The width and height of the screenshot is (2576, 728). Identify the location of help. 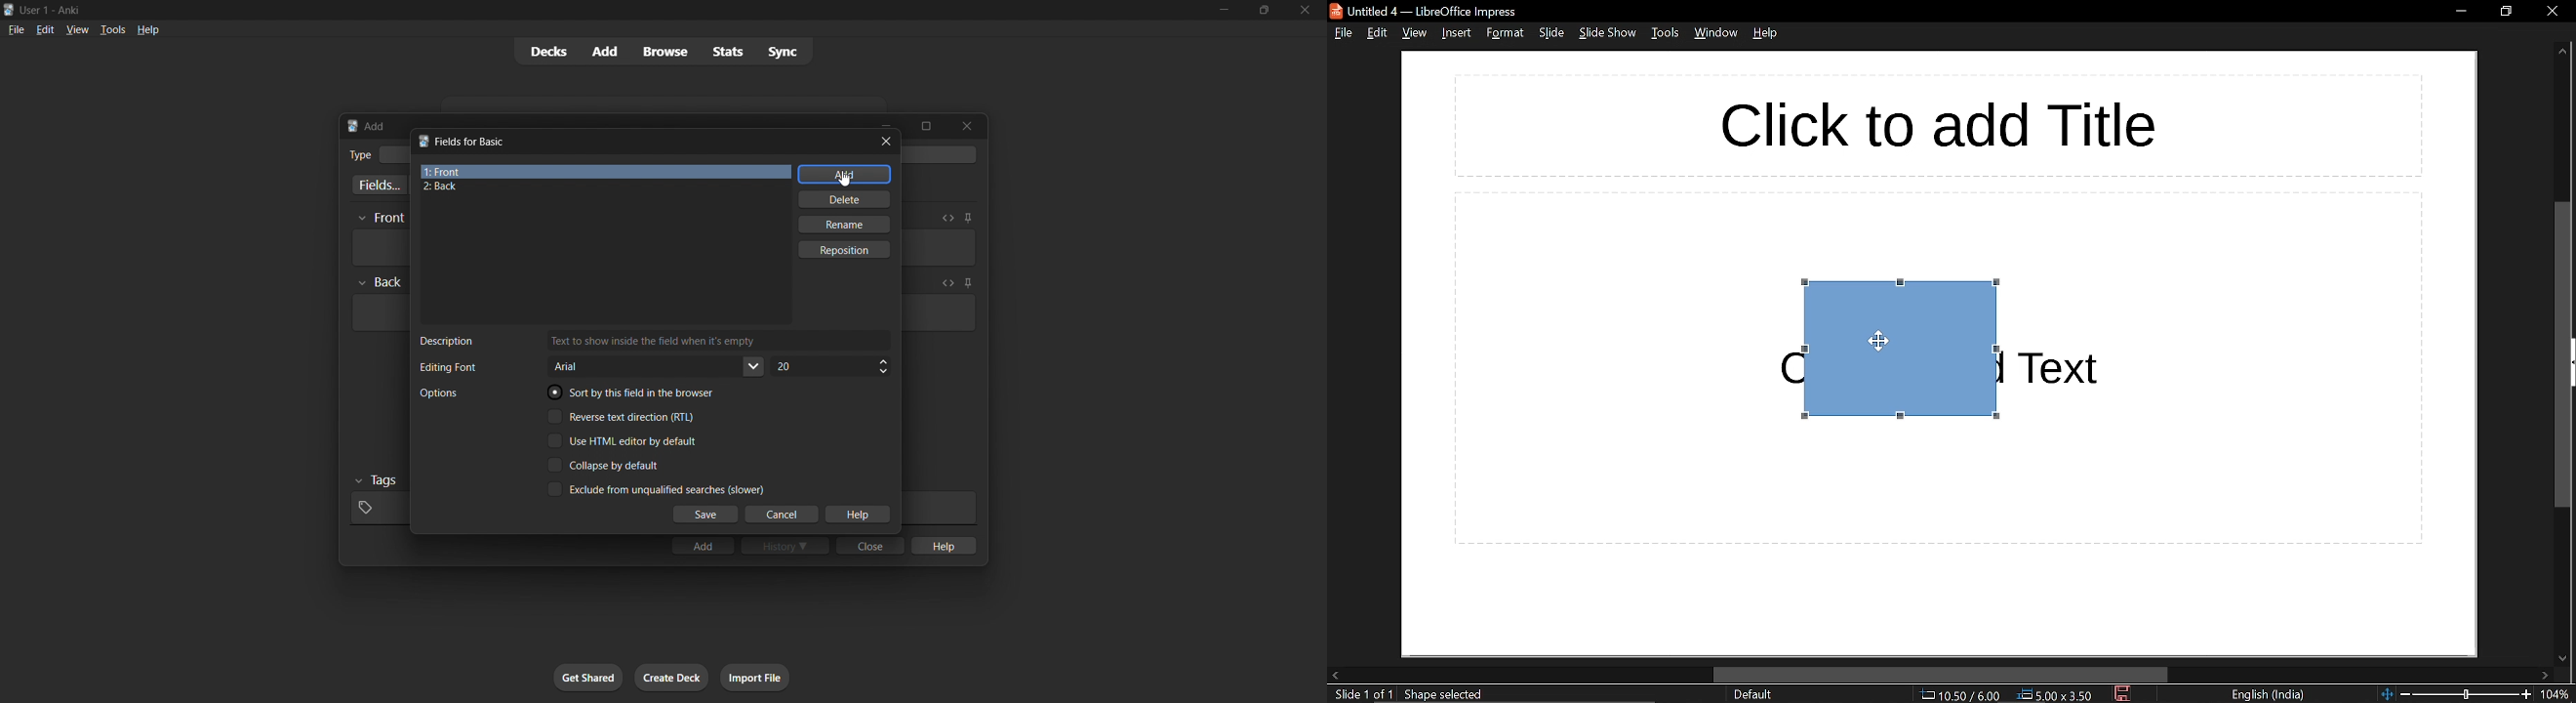
(148, 30).